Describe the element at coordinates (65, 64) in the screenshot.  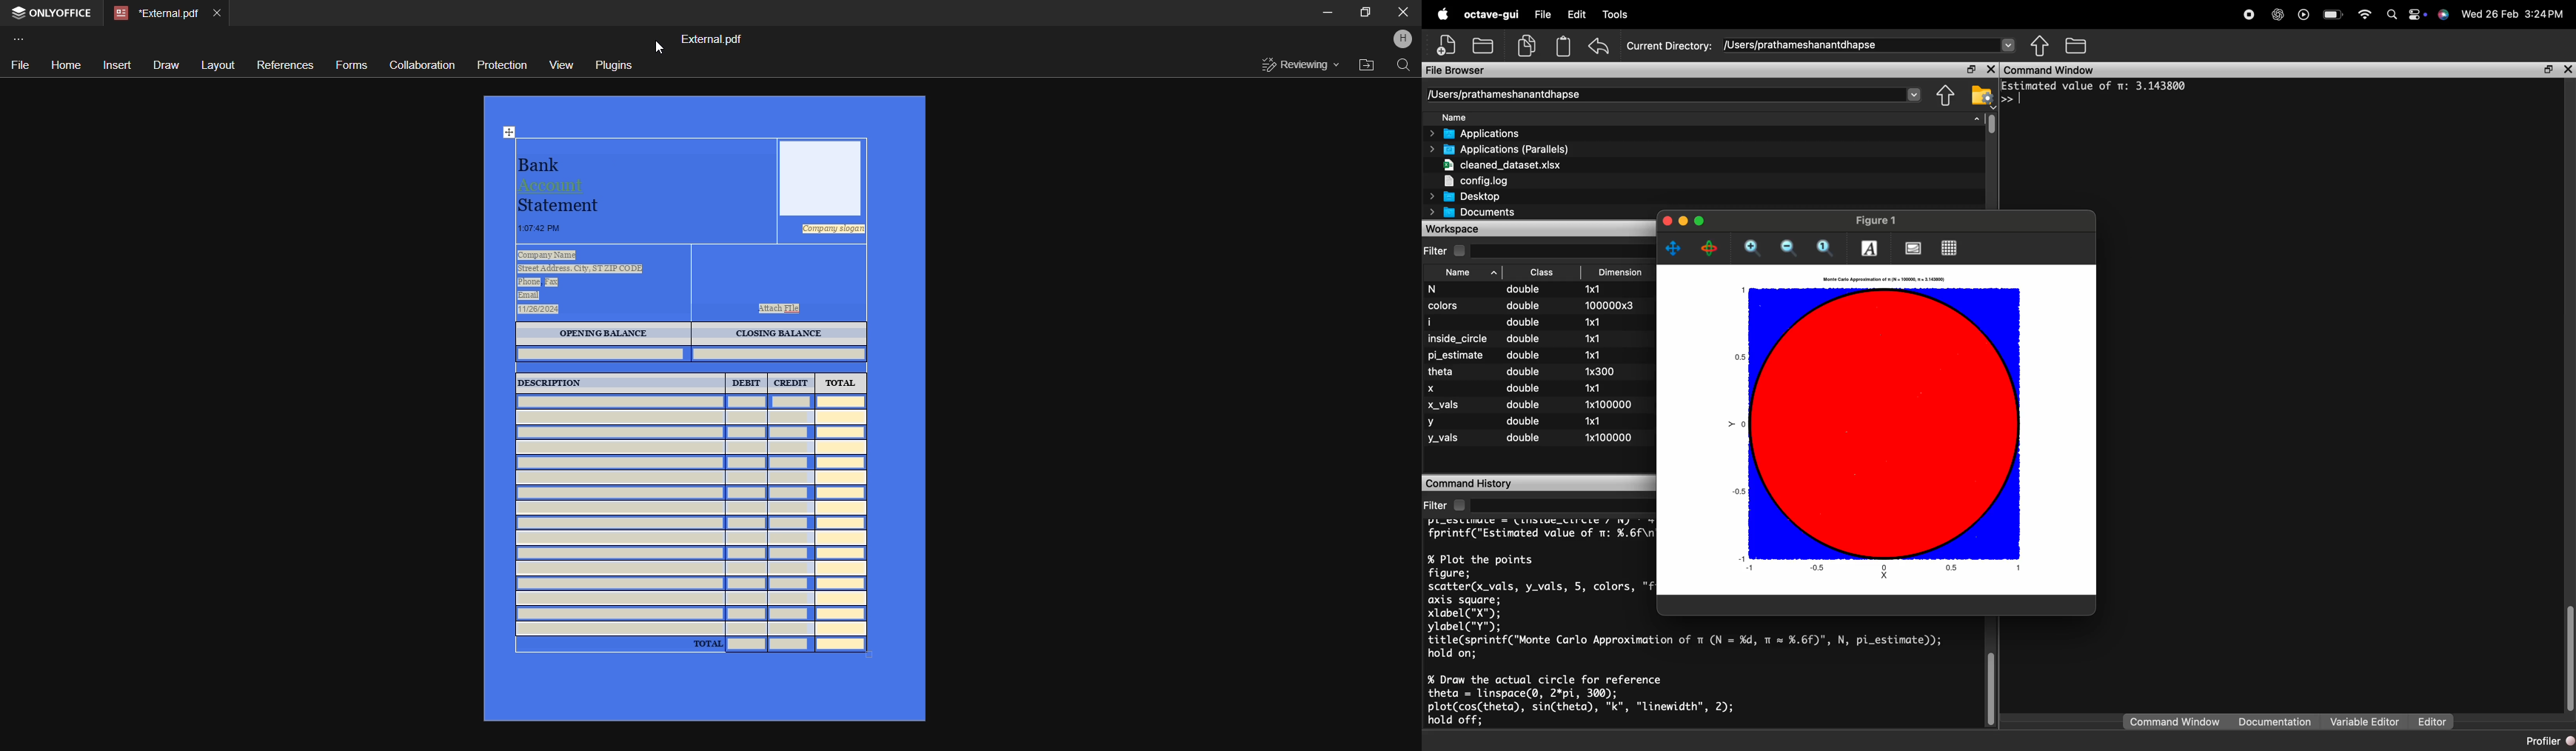
I see `Home` at that location.